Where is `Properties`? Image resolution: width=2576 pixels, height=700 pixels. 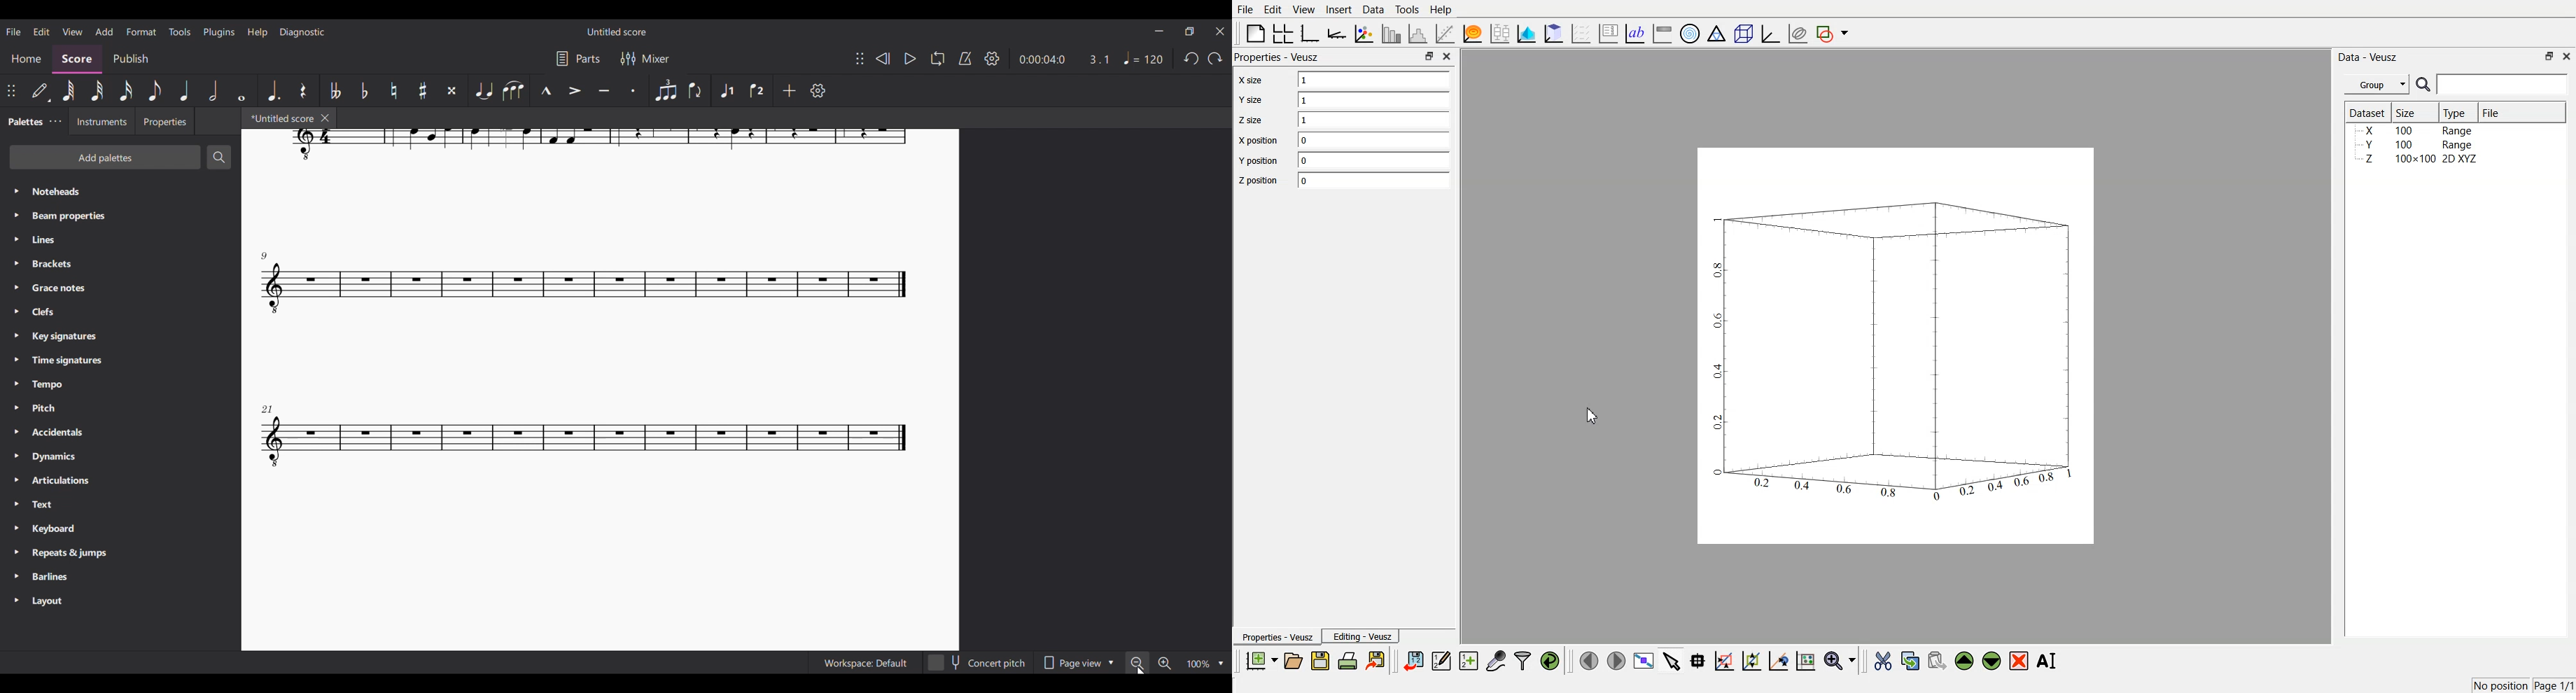
Properties is located at coordinates (166, 121).